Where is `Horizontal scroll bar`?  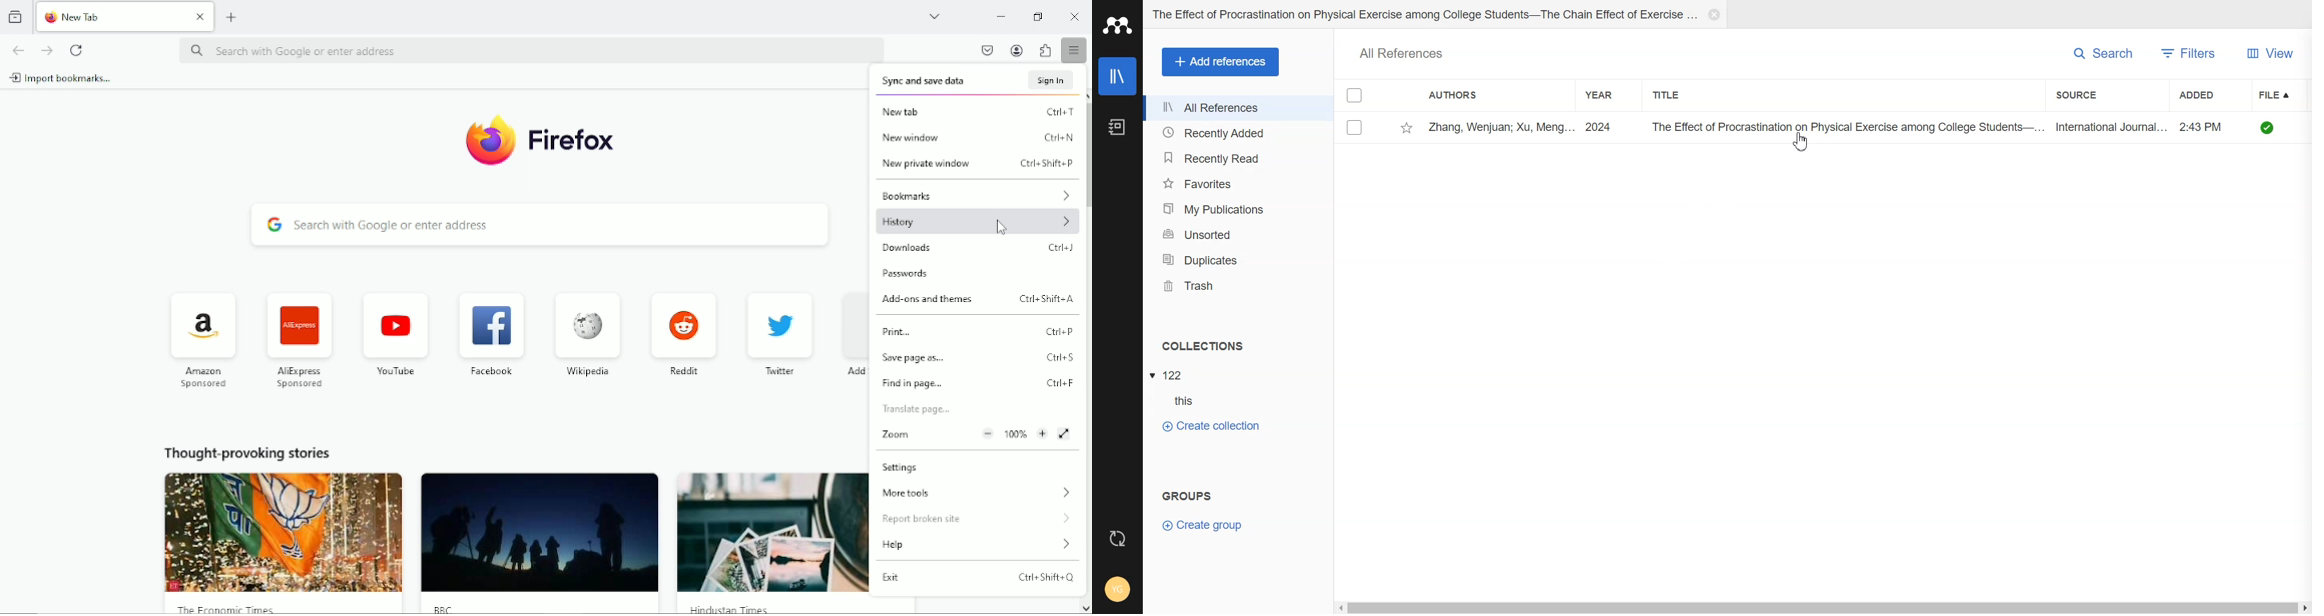 Horizontal scroll bar is located at coordinates (1824, 607).